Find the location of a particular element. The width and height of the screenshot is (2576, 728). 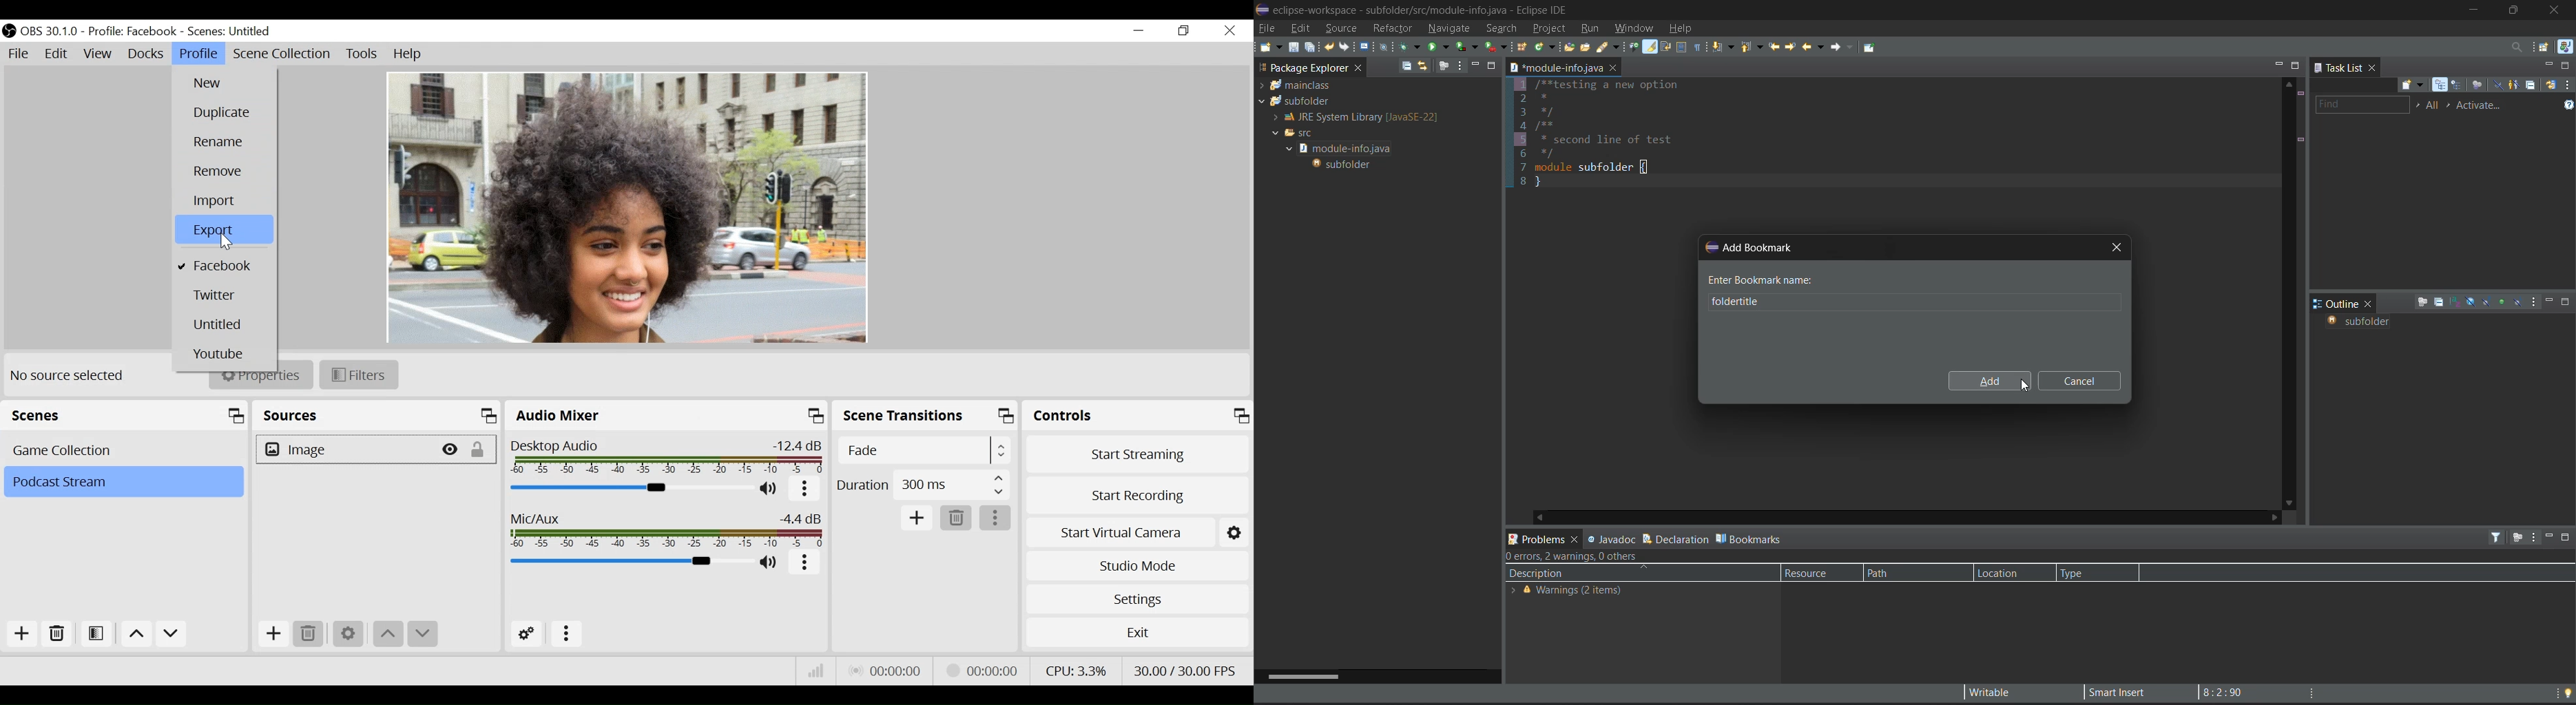

Edit is located at coordinates (58, 54).